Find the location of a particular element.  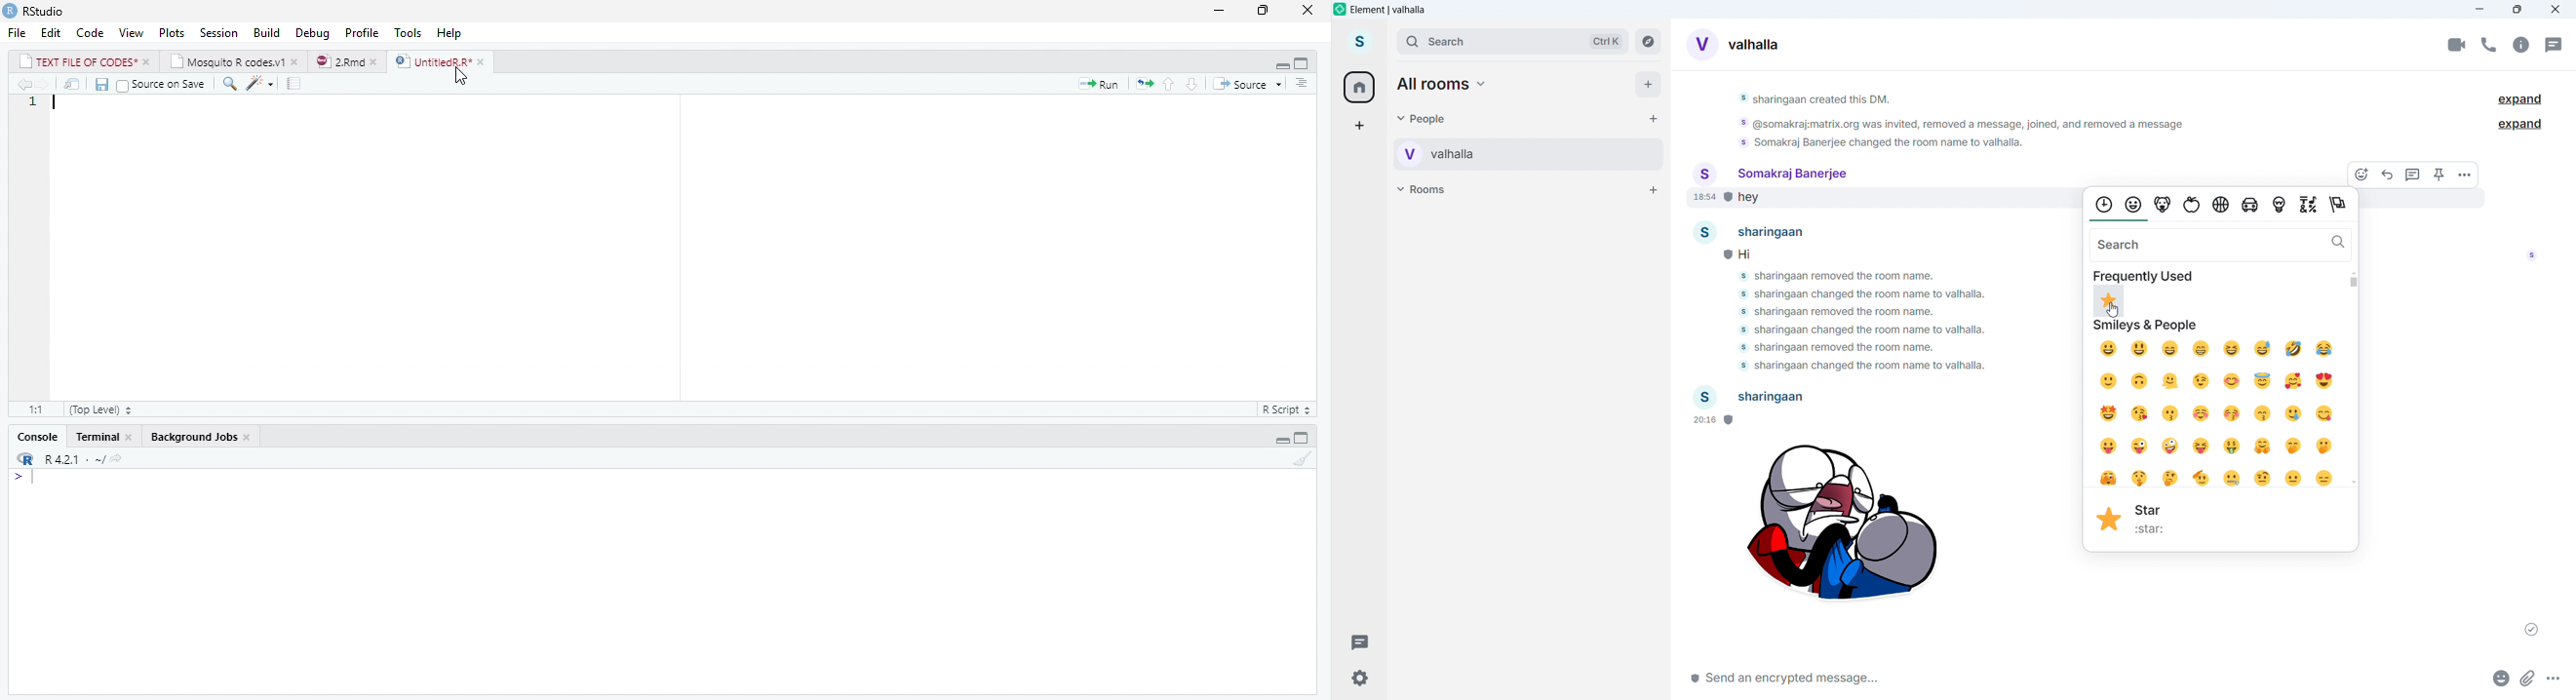

icon is located at coordinates (23, 460).